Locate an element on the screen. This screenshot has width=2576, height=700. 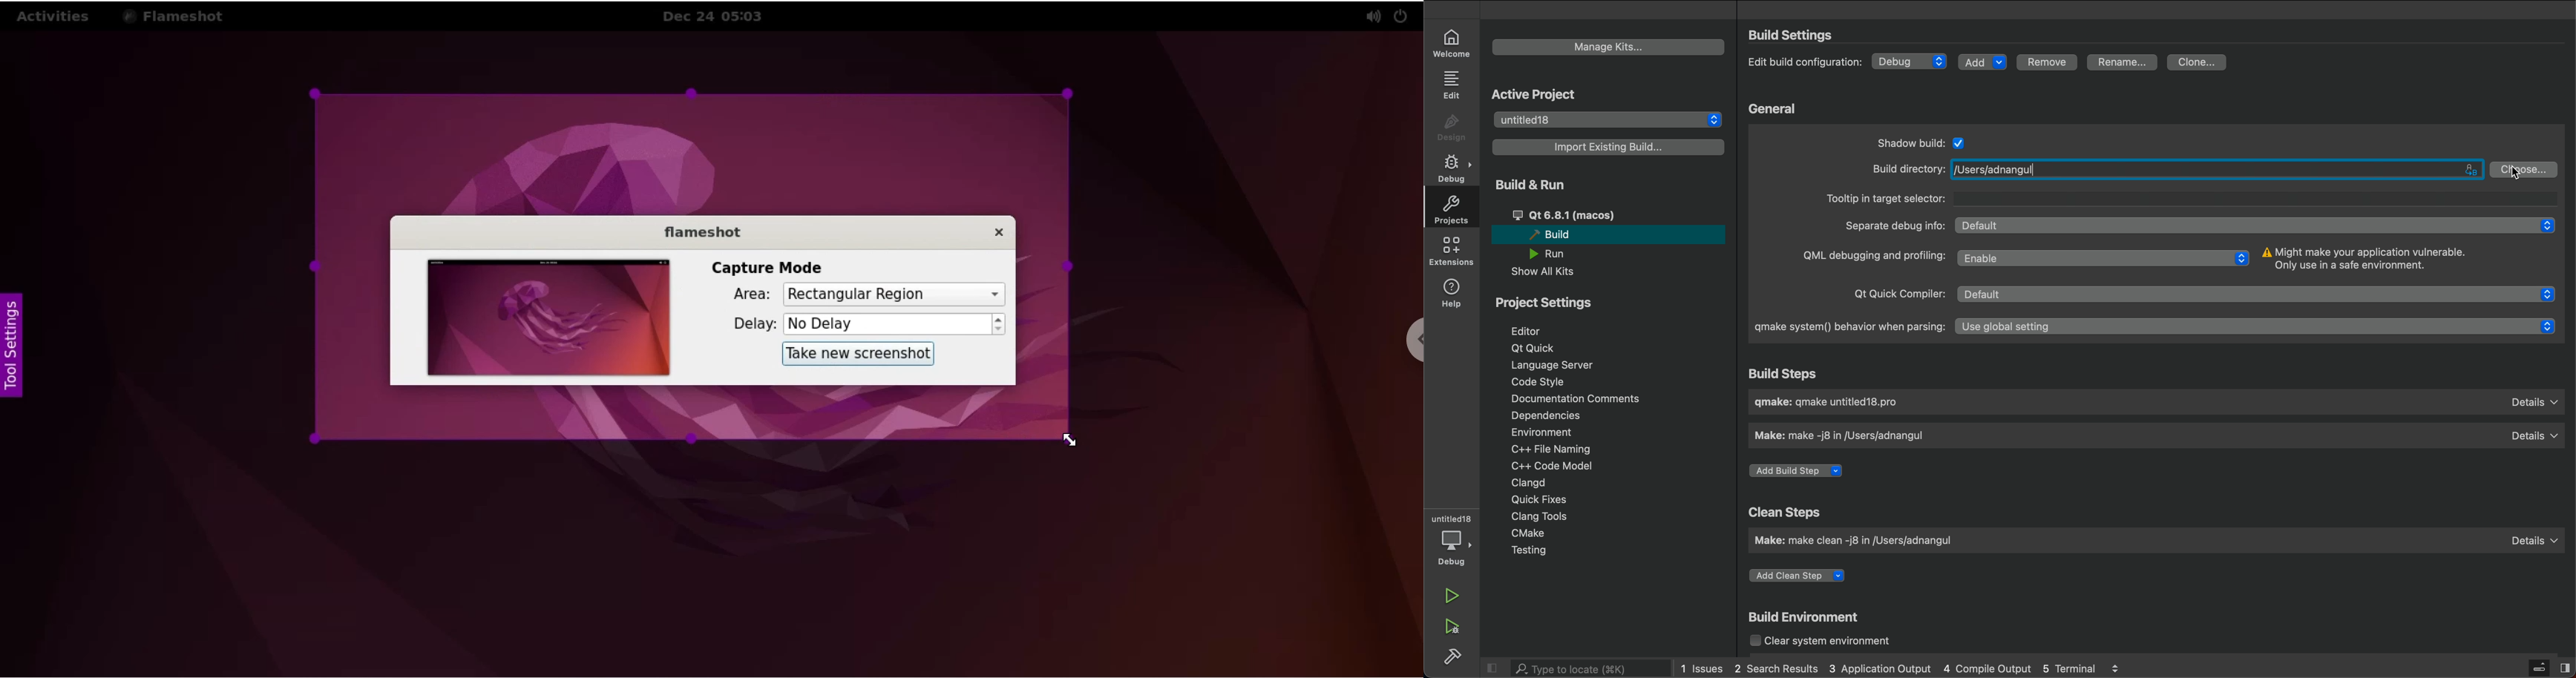
debug is located at coordinates (1455, 170).